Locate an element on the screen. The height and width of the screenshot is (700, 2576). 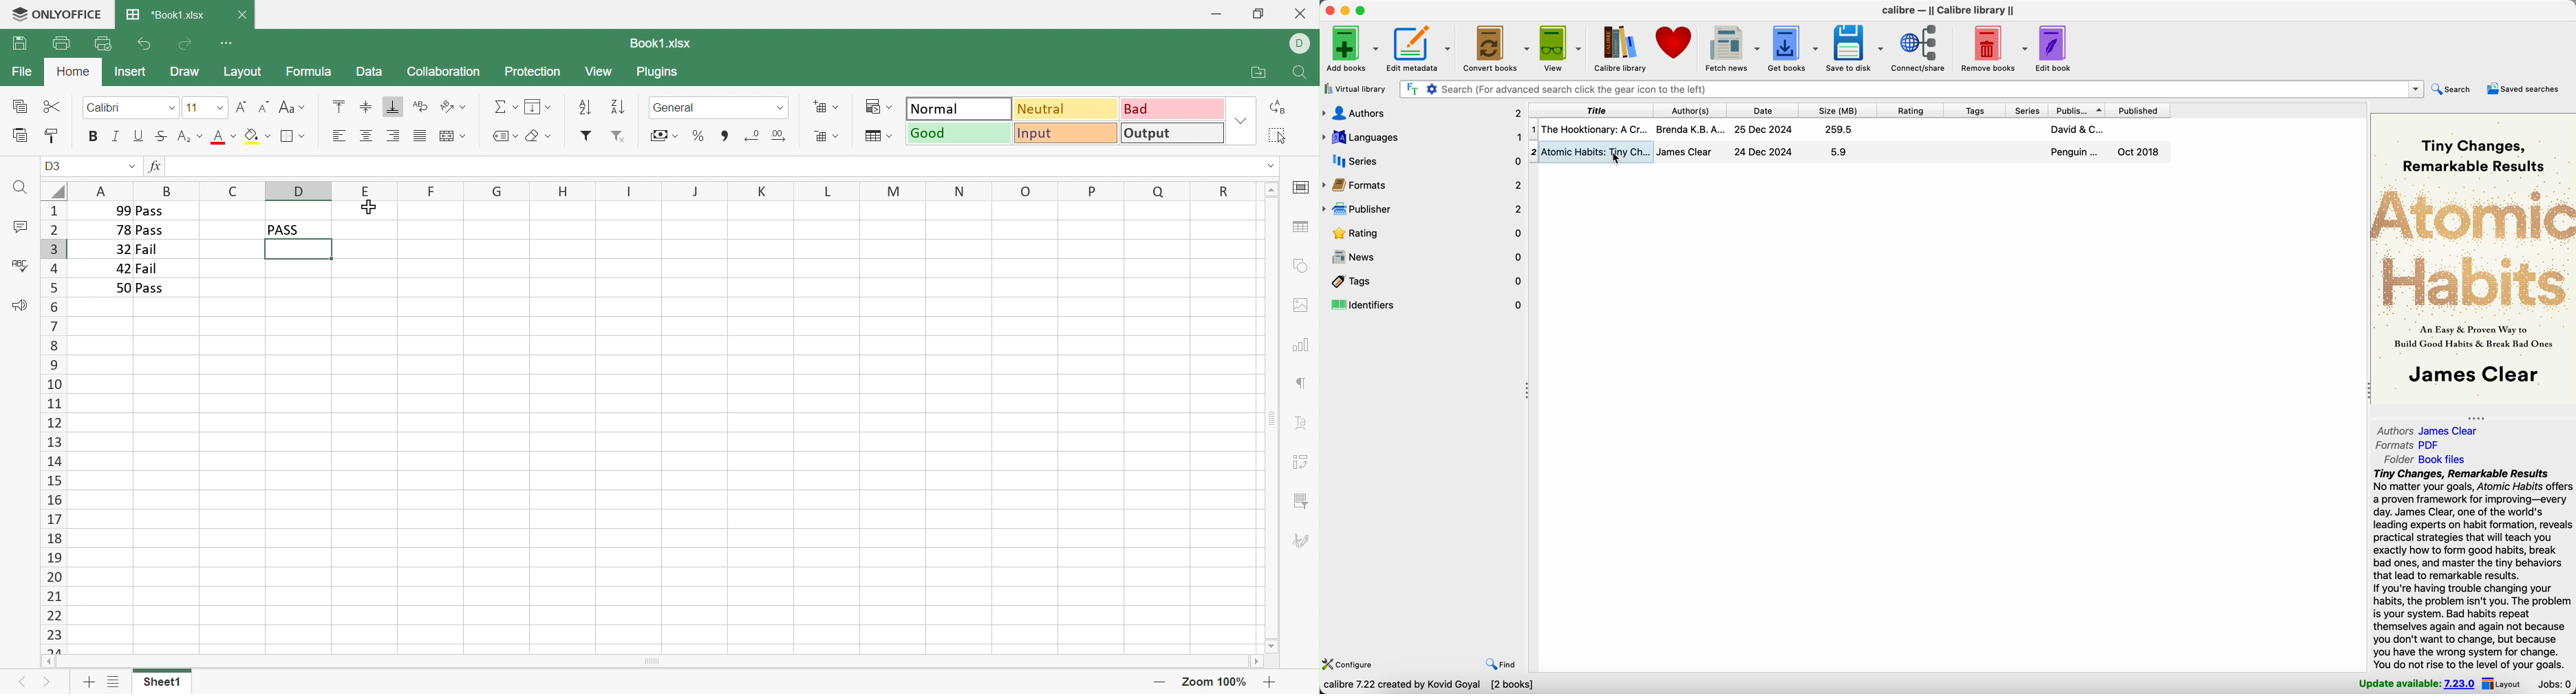
Find is located at coordinates (17, 188).